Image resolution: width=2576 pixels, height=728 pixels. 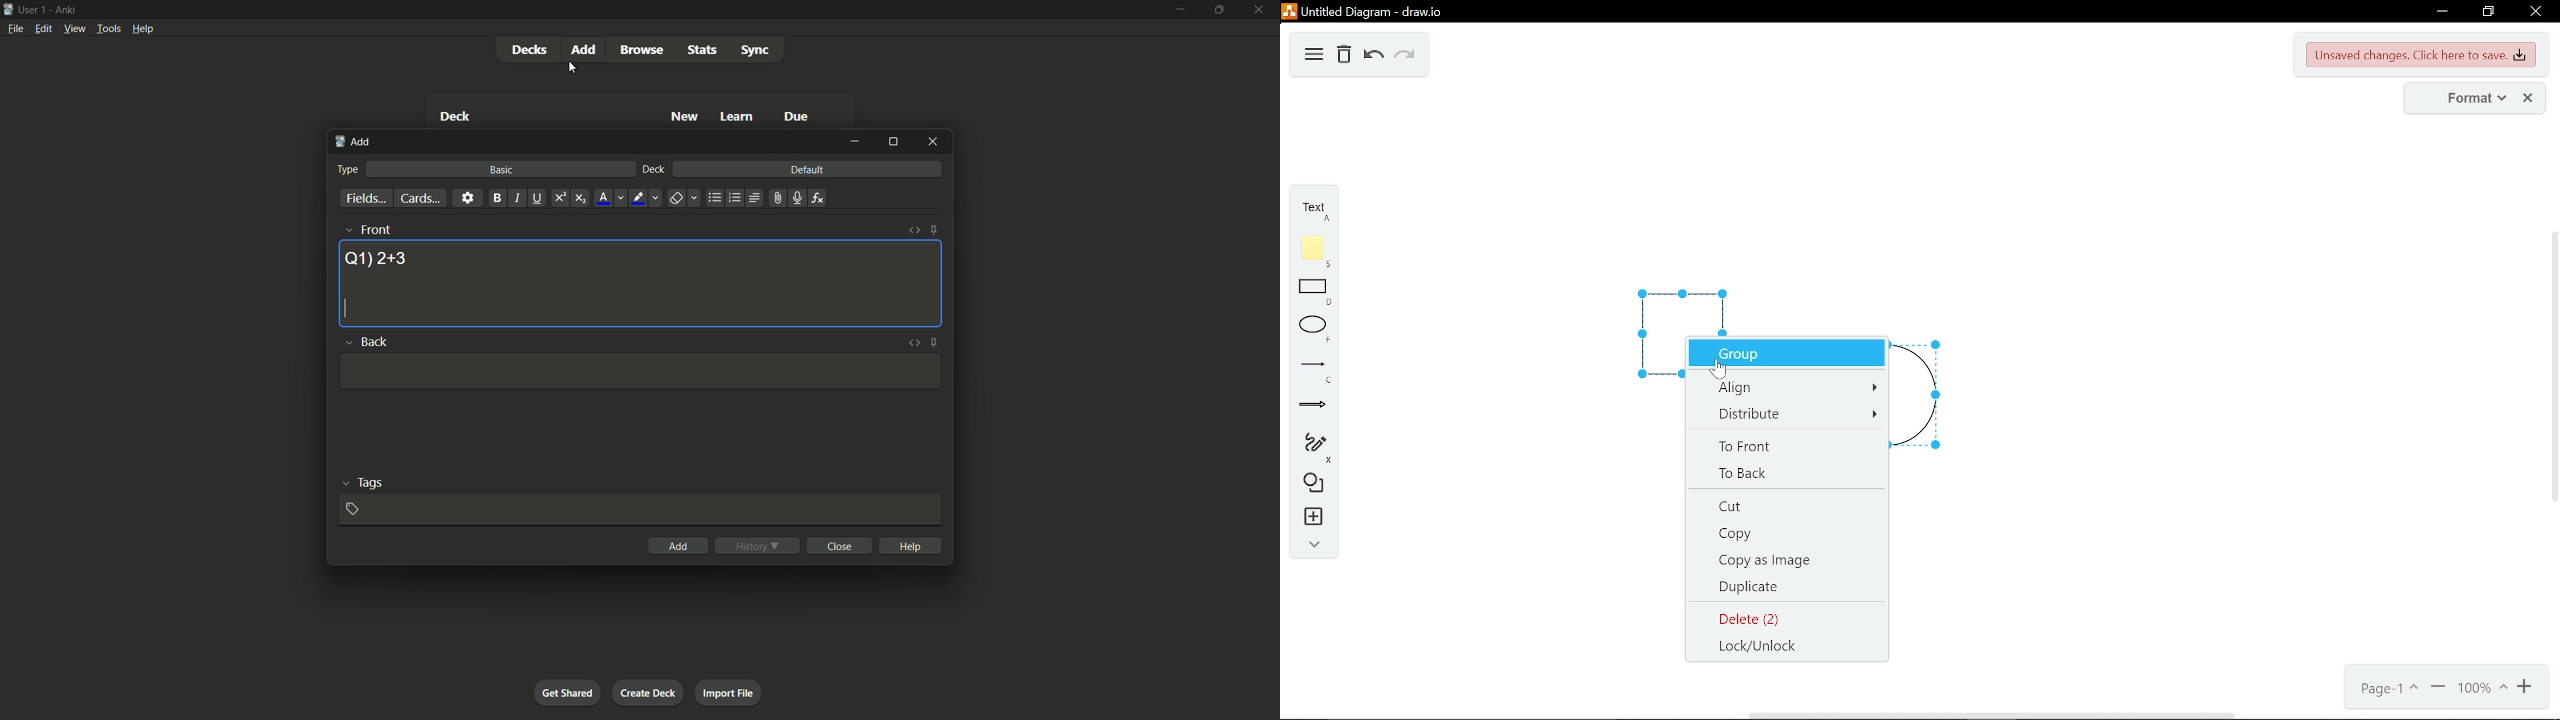 What do you see at coordinates (17, 28) in the screenshot?
I see `file menu` at bounding box center [17, 28].